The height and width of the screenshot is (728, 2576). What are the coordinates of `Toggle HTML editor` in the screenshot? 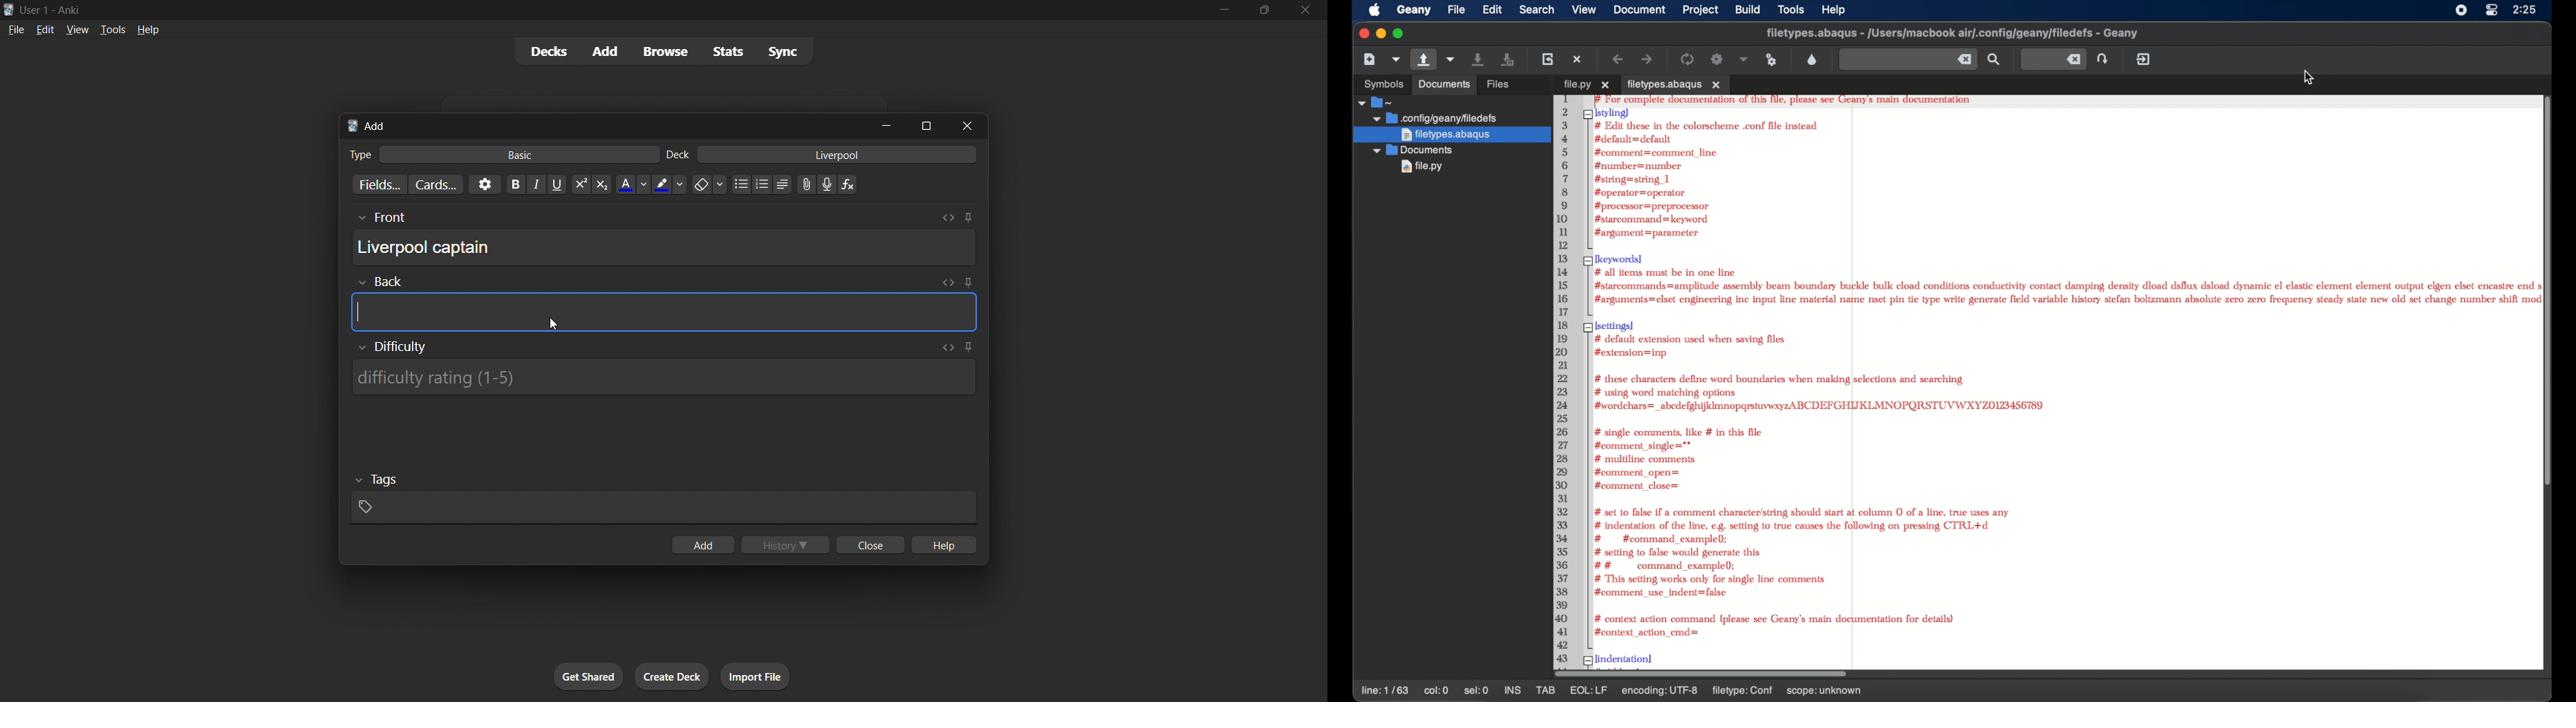 It's located at (945, 283).